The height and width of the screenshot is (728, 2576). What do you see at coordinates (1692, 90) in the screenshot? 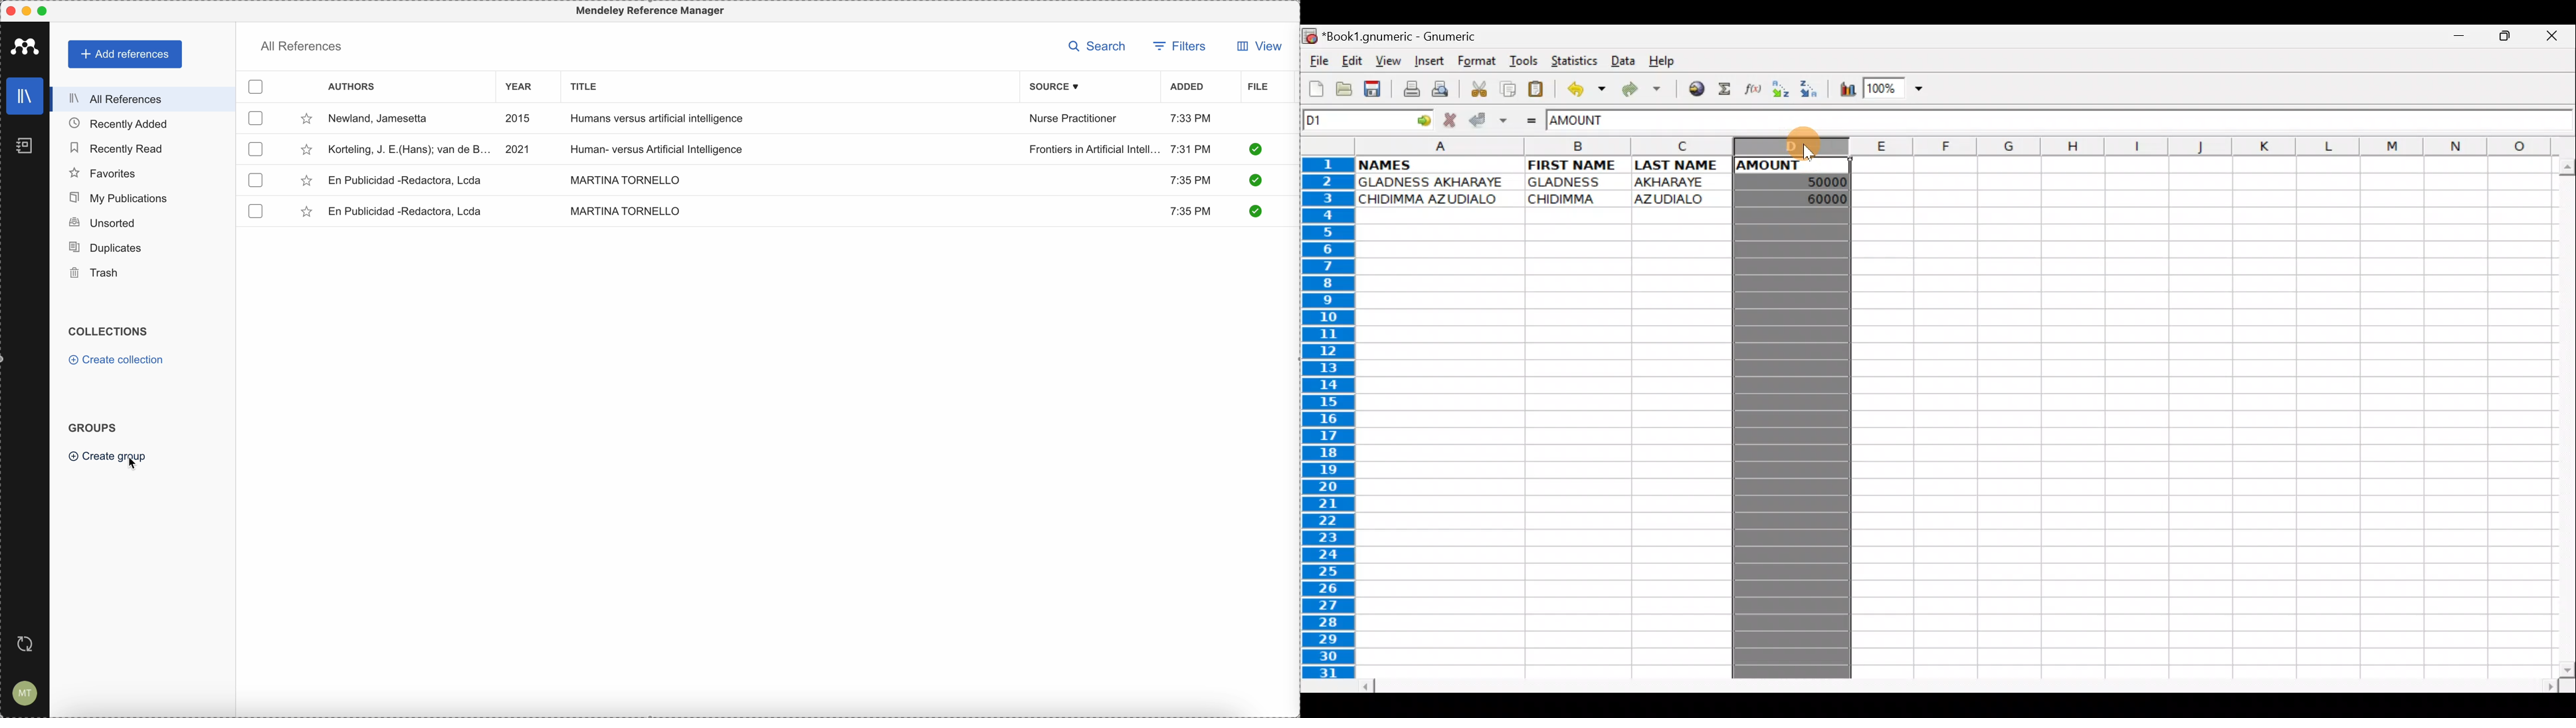
I see `Insert hyperlink` at bounding box center [1692, 90].